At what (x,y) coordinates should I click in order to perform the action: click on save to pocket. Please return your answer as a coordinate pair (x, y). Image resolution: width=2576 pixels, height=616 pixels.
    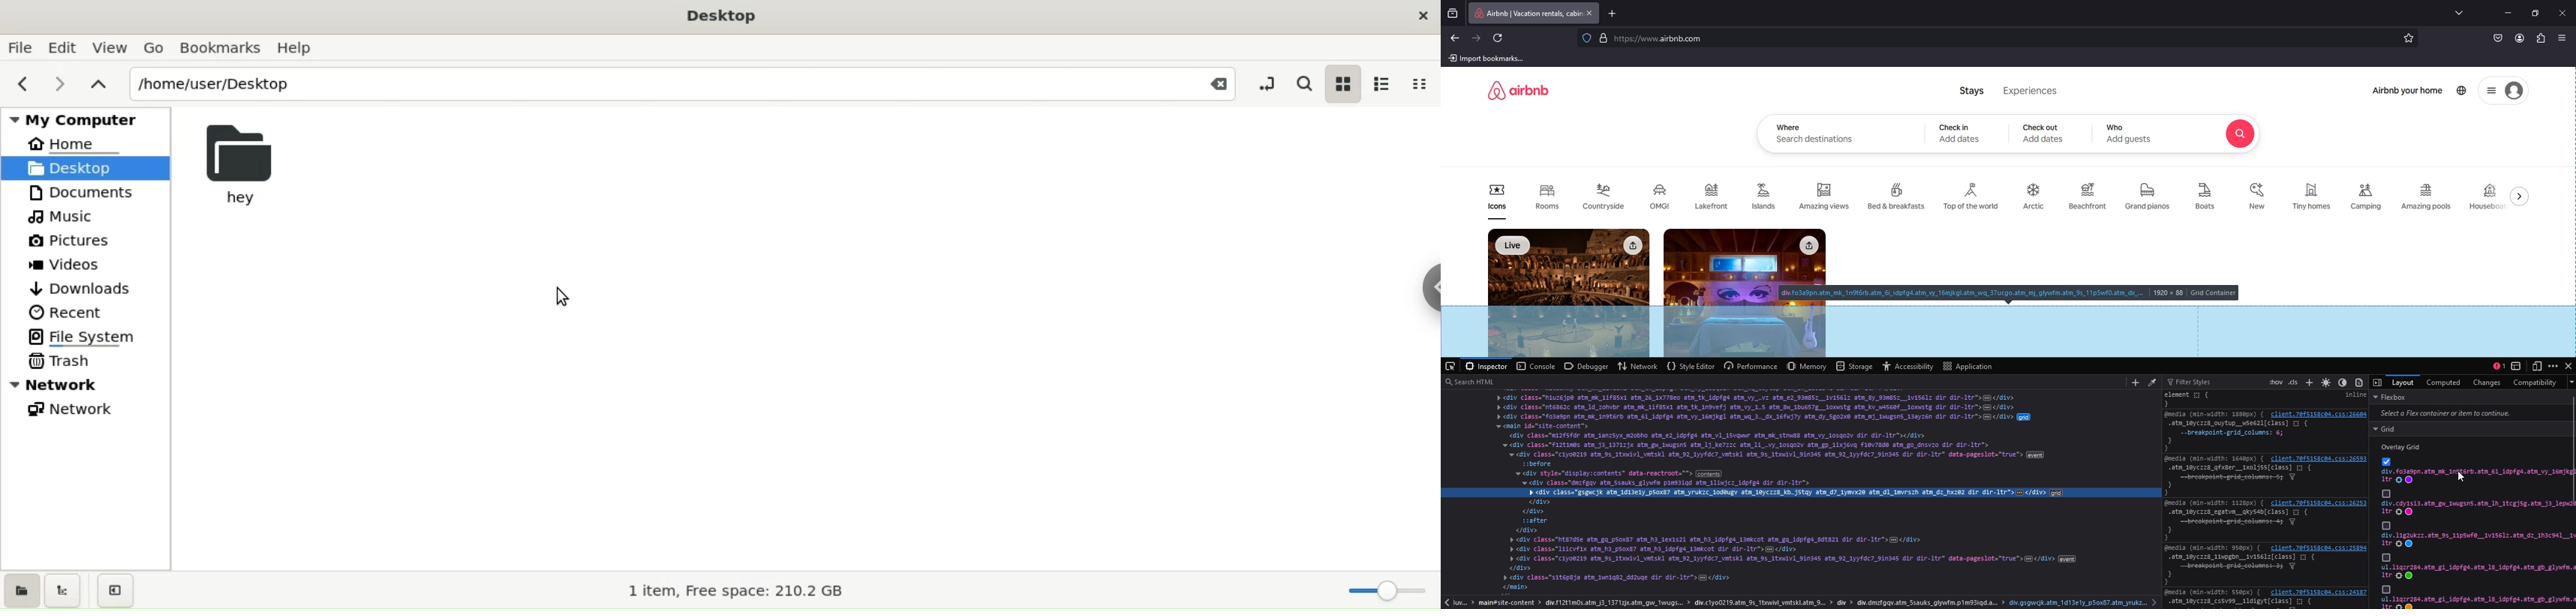
    Looking at the image, I should click on (2498, 39).